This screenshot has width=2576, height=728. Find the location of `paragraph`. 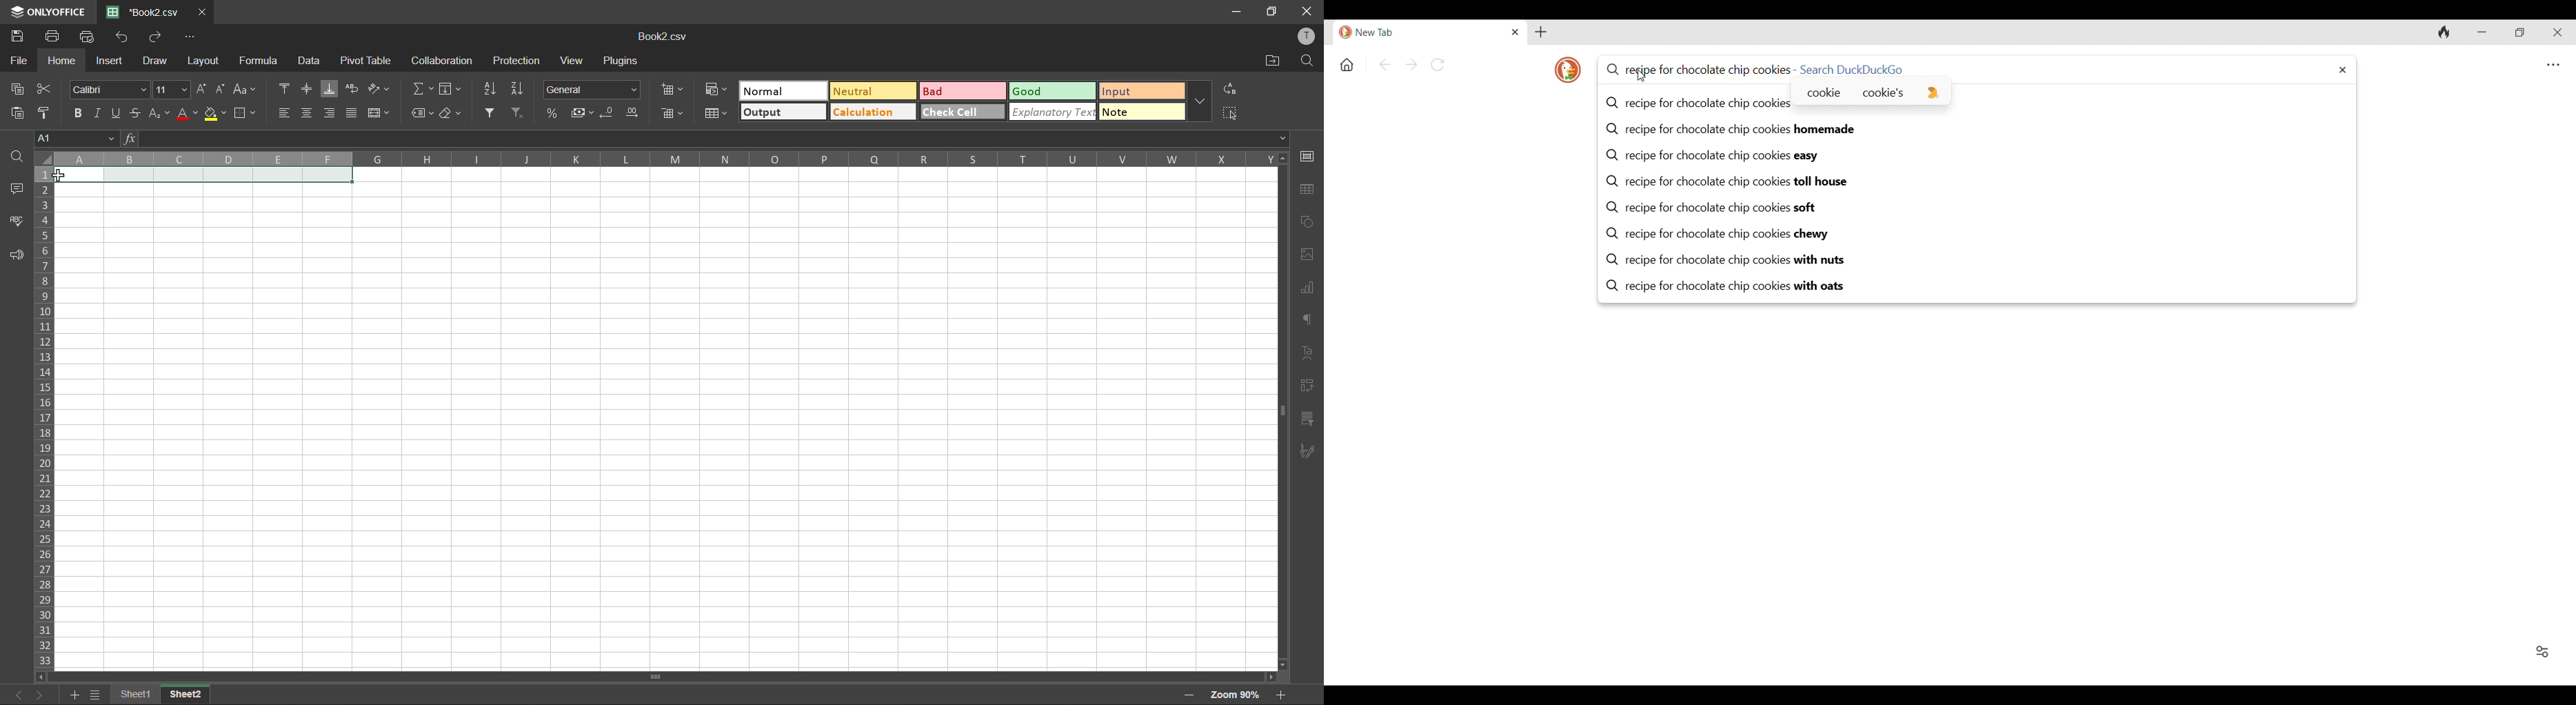

paragraph is located at coordinates (1309, 323).